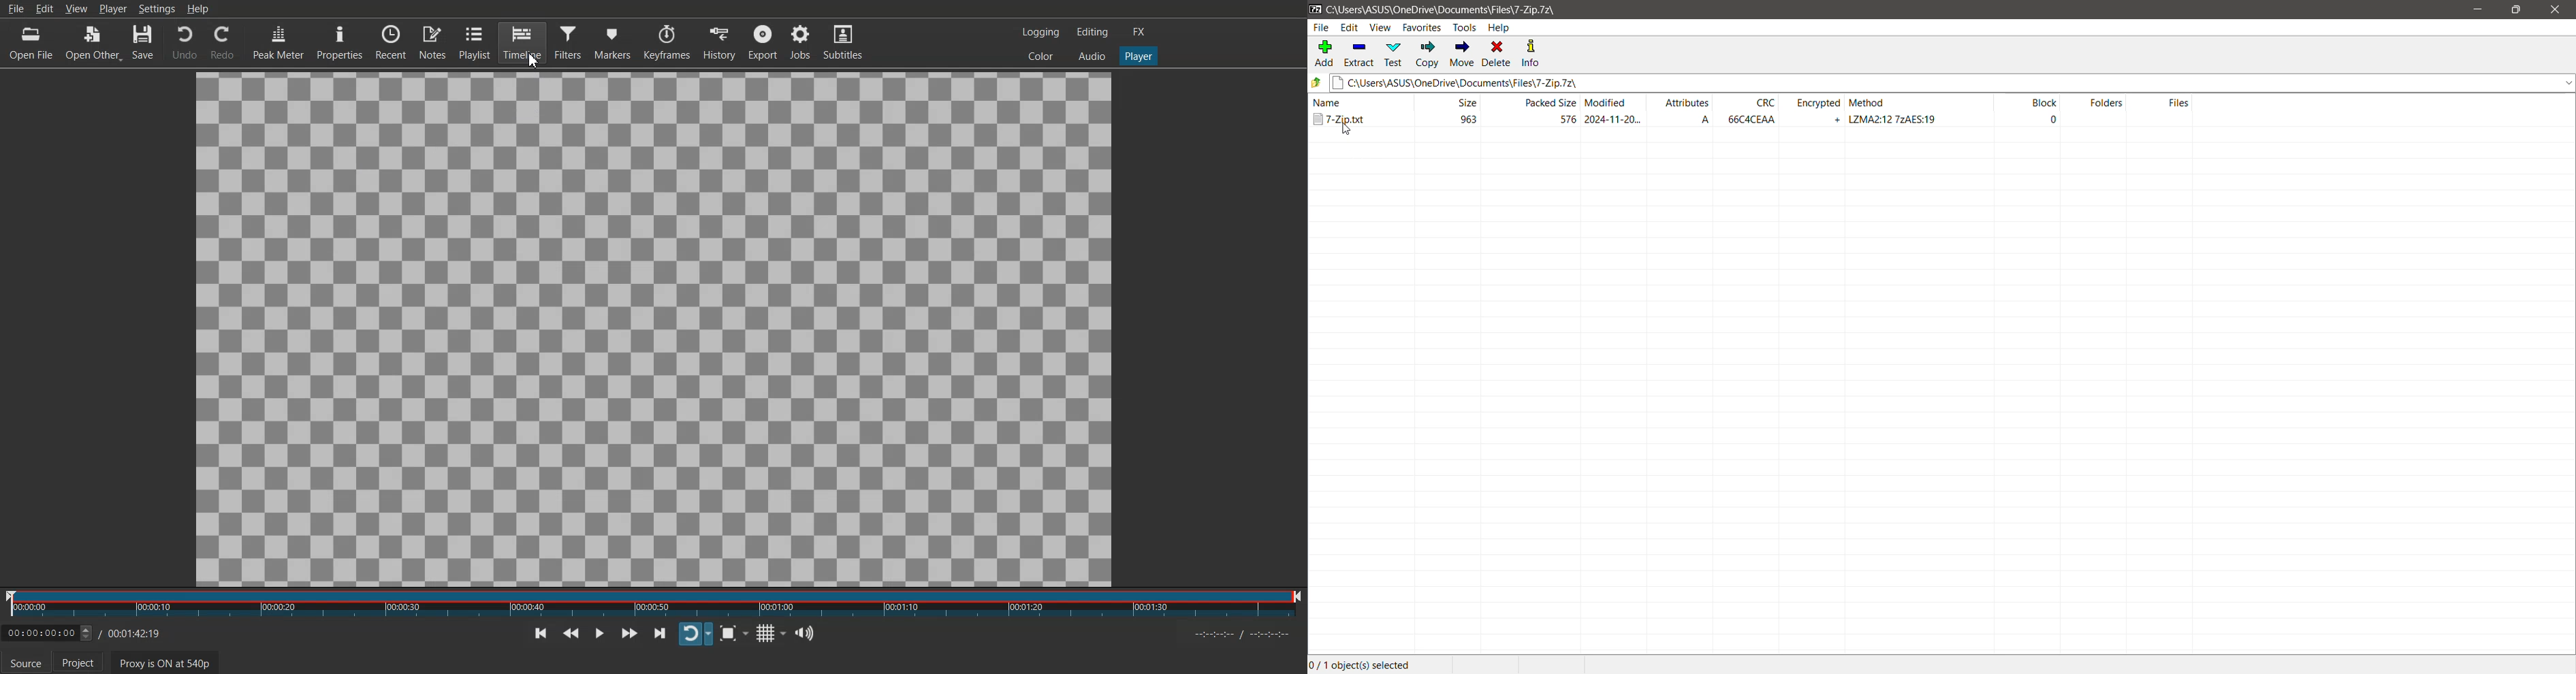  Describe the element at coordinates (144, 43) in the screenshot. I see `Save` at that location.